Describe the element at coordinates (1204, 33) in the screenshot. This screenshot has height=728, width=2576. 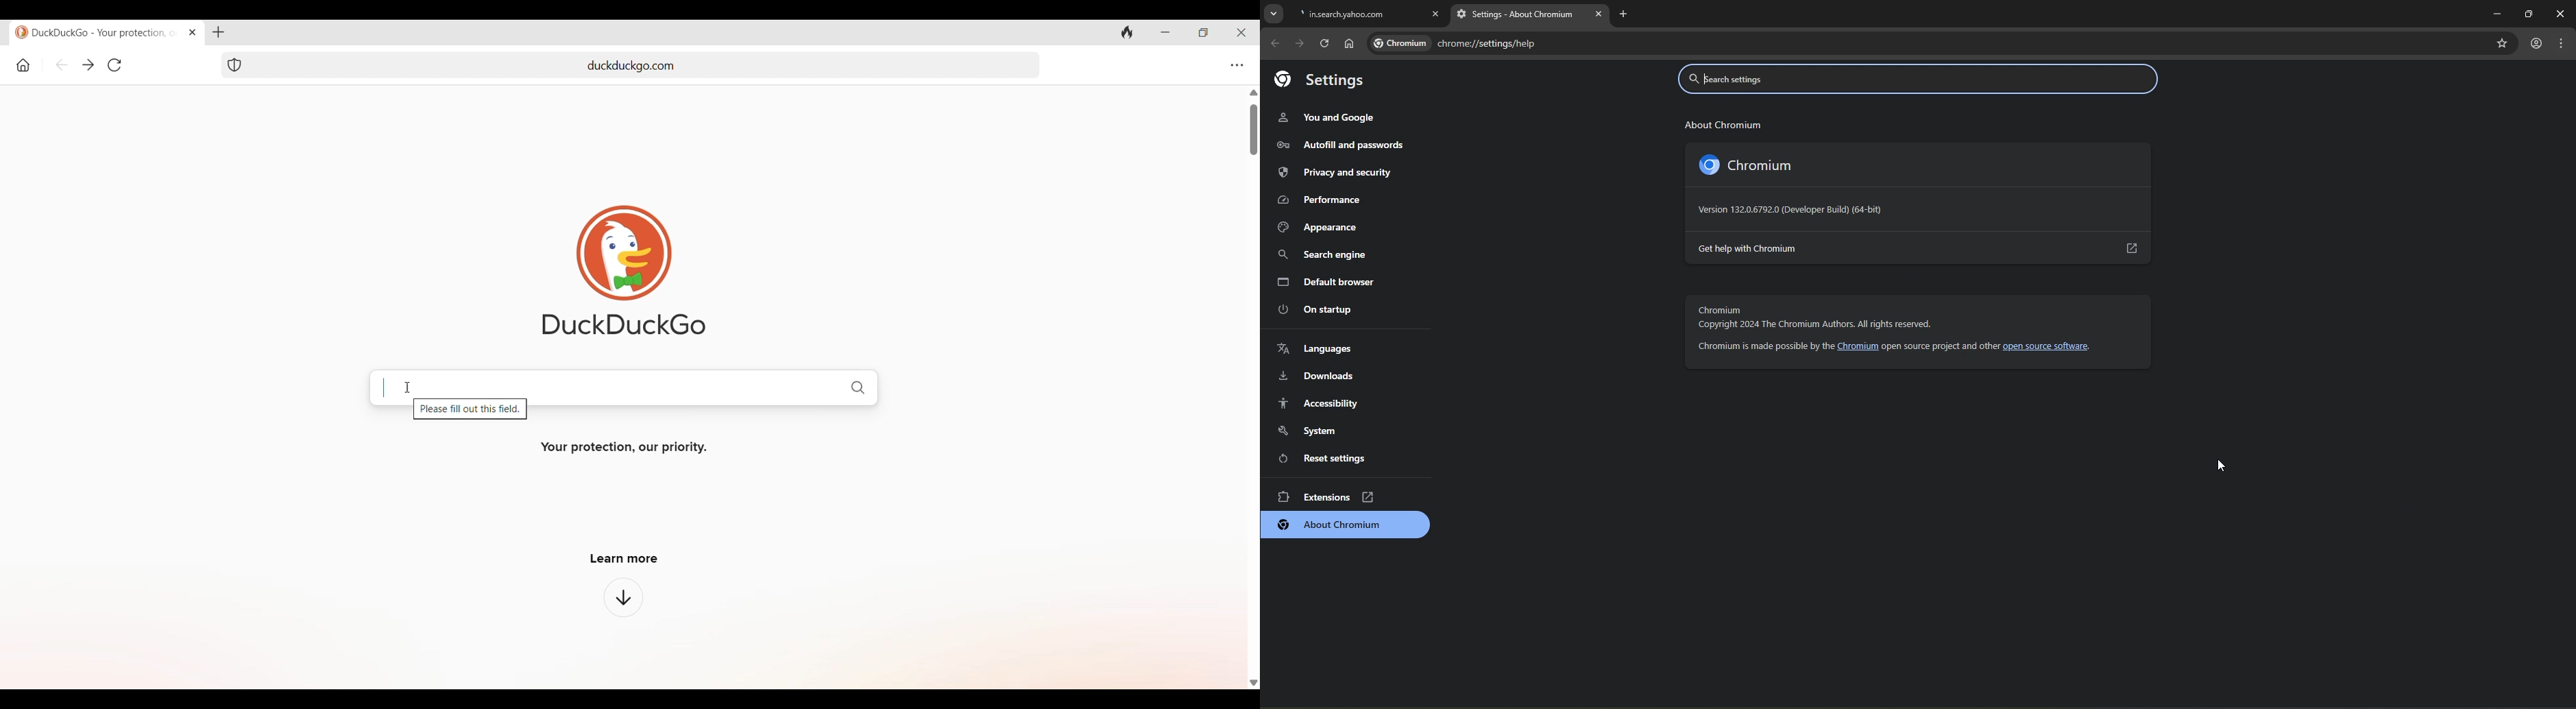
I see `Show interface in a smaller tab` at that location.